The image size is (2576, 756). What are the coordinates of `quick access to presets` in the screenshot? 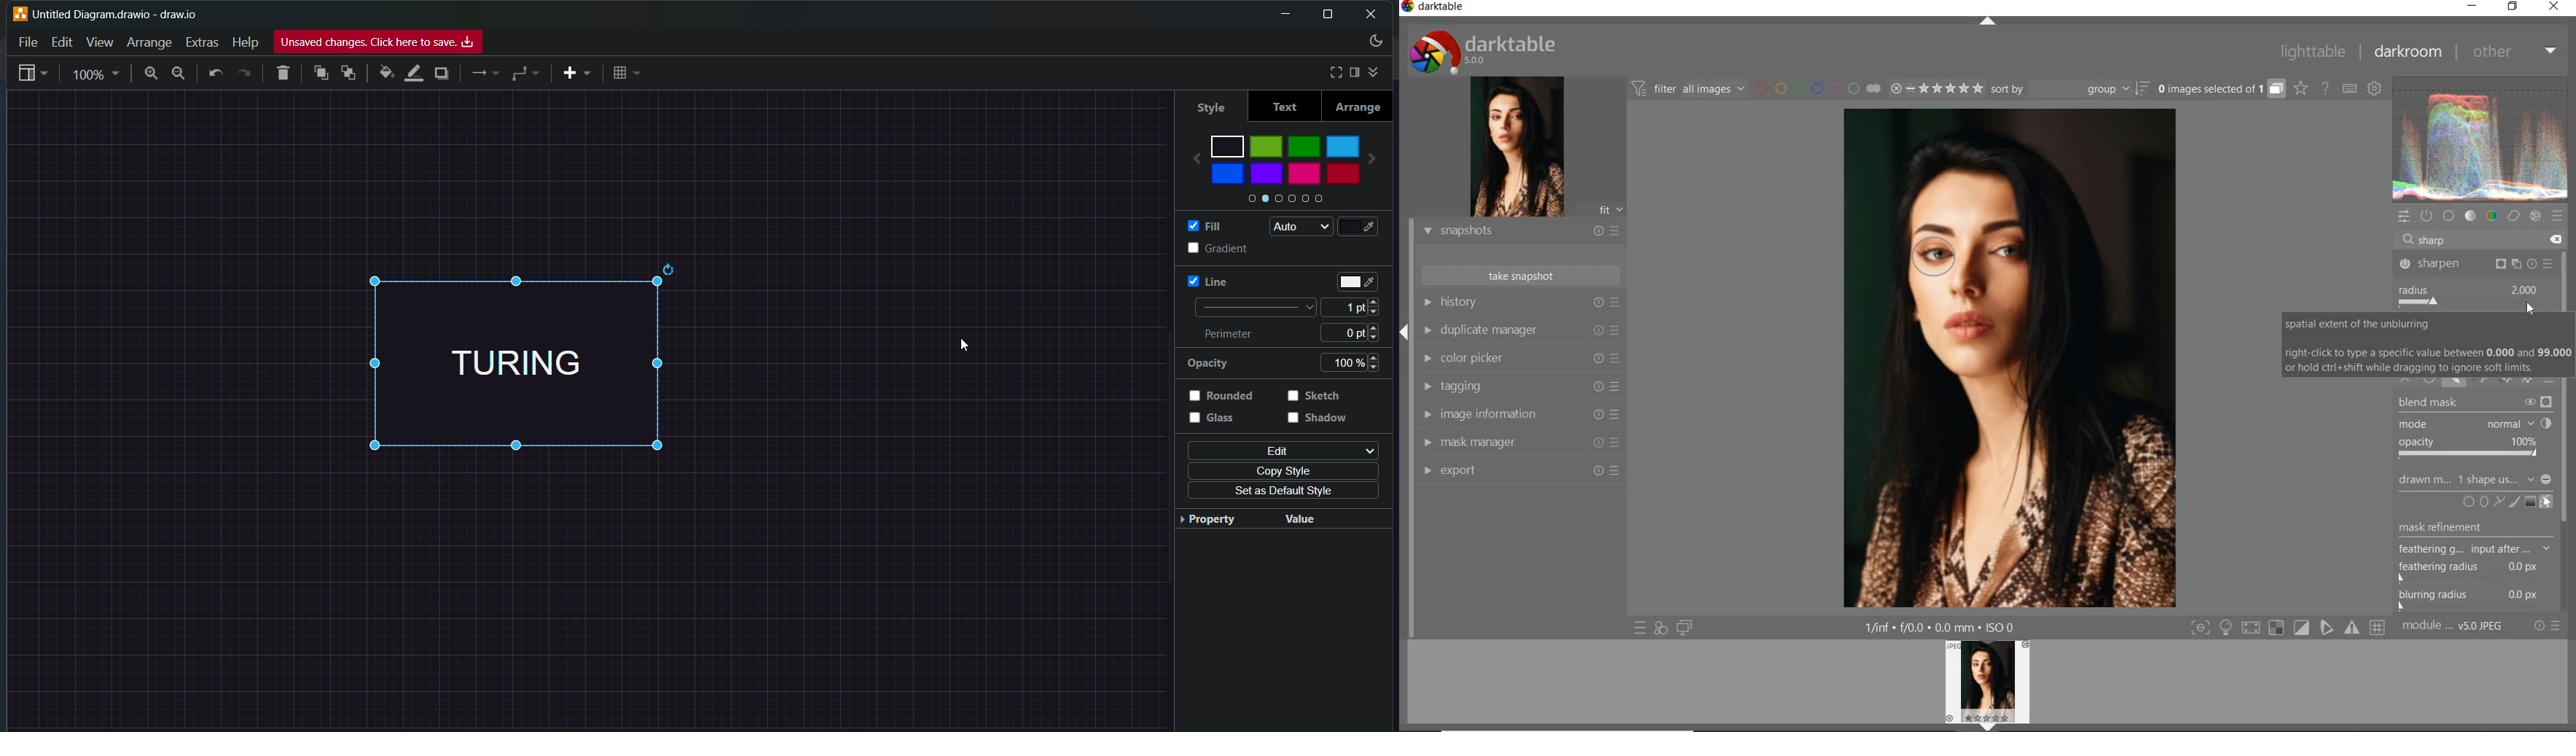 It's located at (1641, 628).